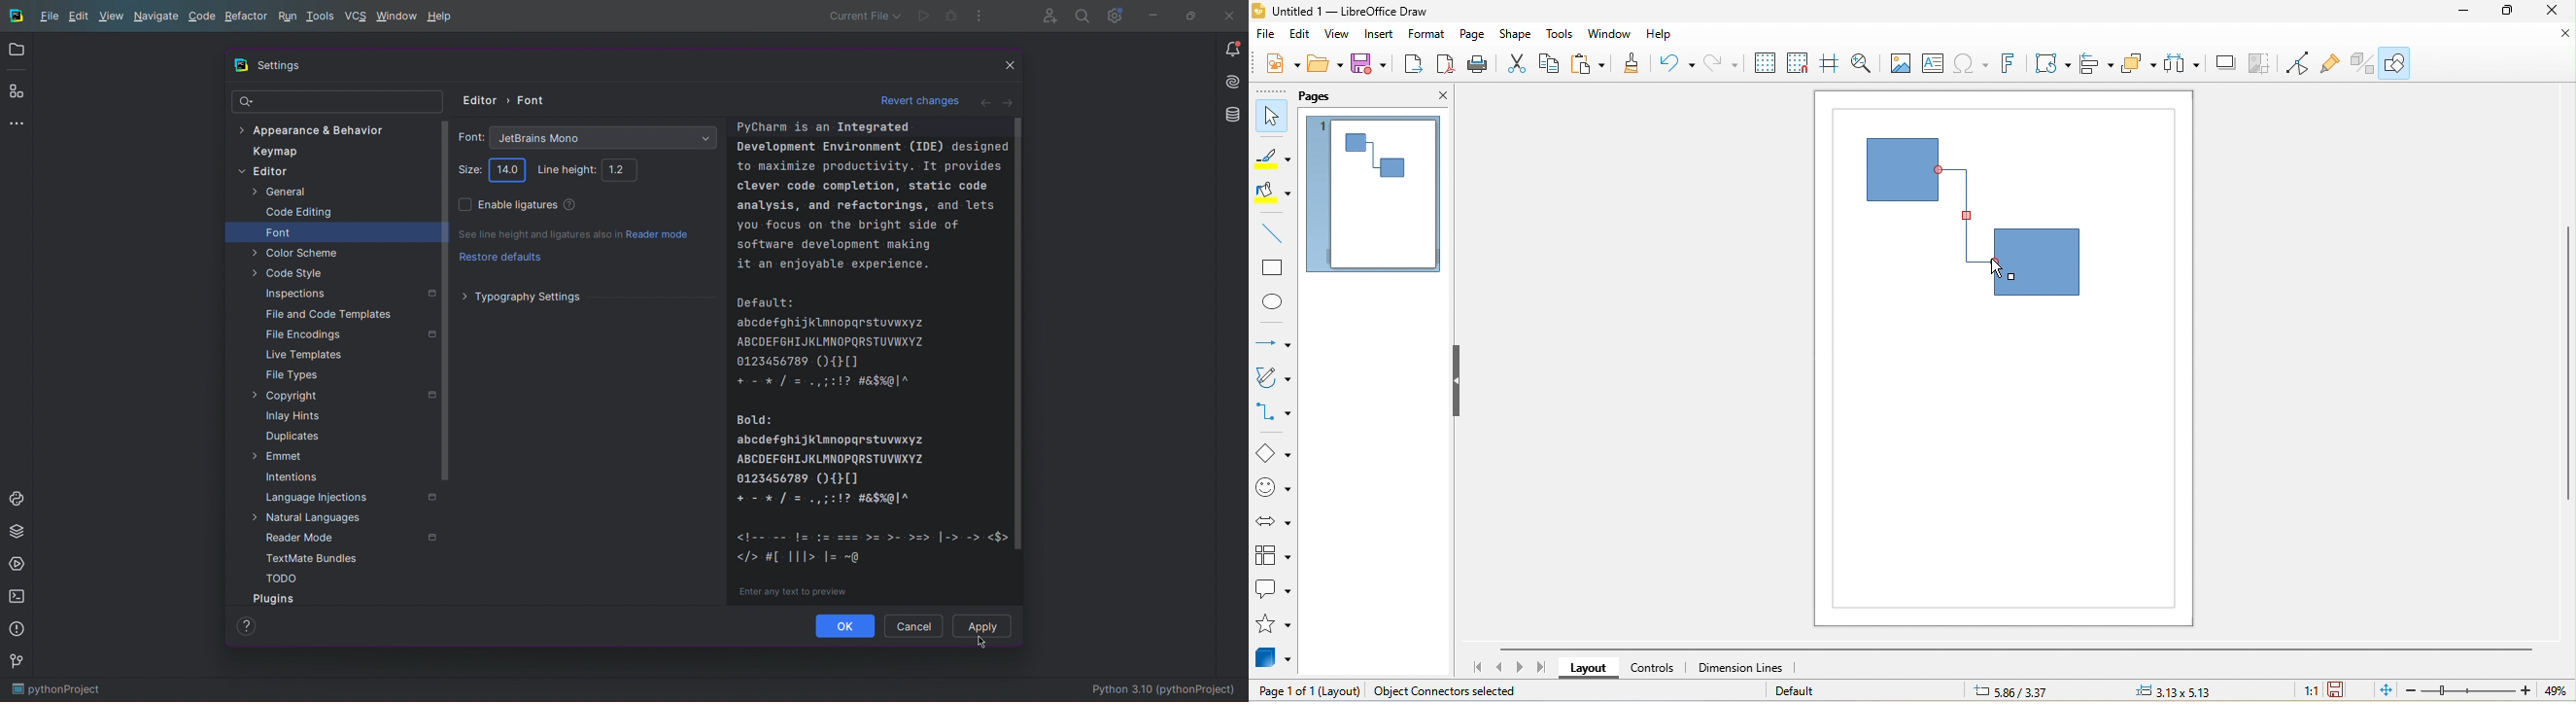 The height and width of the screenshot is (728, 2576). Describe the element at coordinates (1282, 65) in the screenshot. I see `new` at that location.